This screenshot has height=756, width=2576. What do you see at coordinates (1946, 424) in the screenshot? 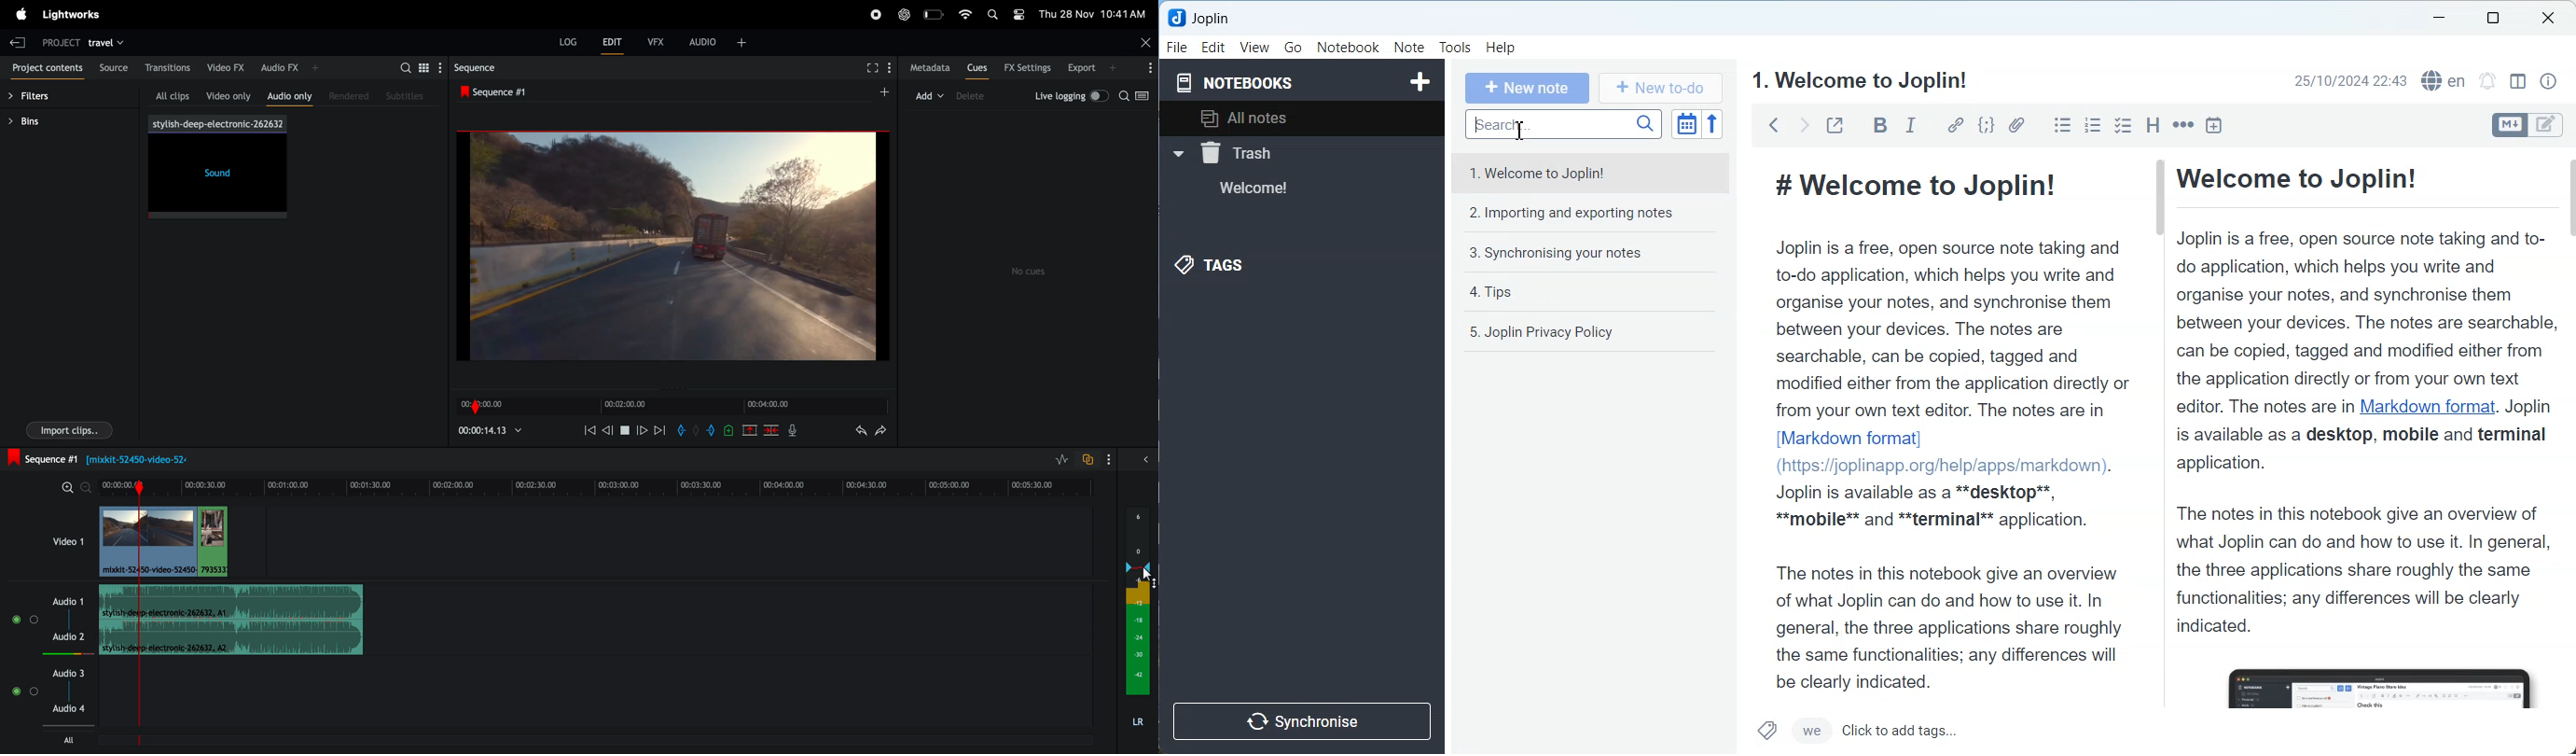
I see `# Welcome to Joplin!

Joplin is a free, open source note taking and
to-do application, which helps you write and
organise your notes, and synchronise them
between your devices. The notes are
searchable, can be copied, tagged and
modified either from the application directly or
from your own text editor. The notes are in
[Markdown format]
(https://joplinapp.org/help/apps/markdown).
Joplin is available as a **desktop**,
**mobile** and **terminal** application.
The notes in this notebook give an overview
of what Joplin can do and how to use it. In
general, the three applications share roughly
the same functionalities; any differences will
be clearly indicated.` at bounding box center [1946, 424].